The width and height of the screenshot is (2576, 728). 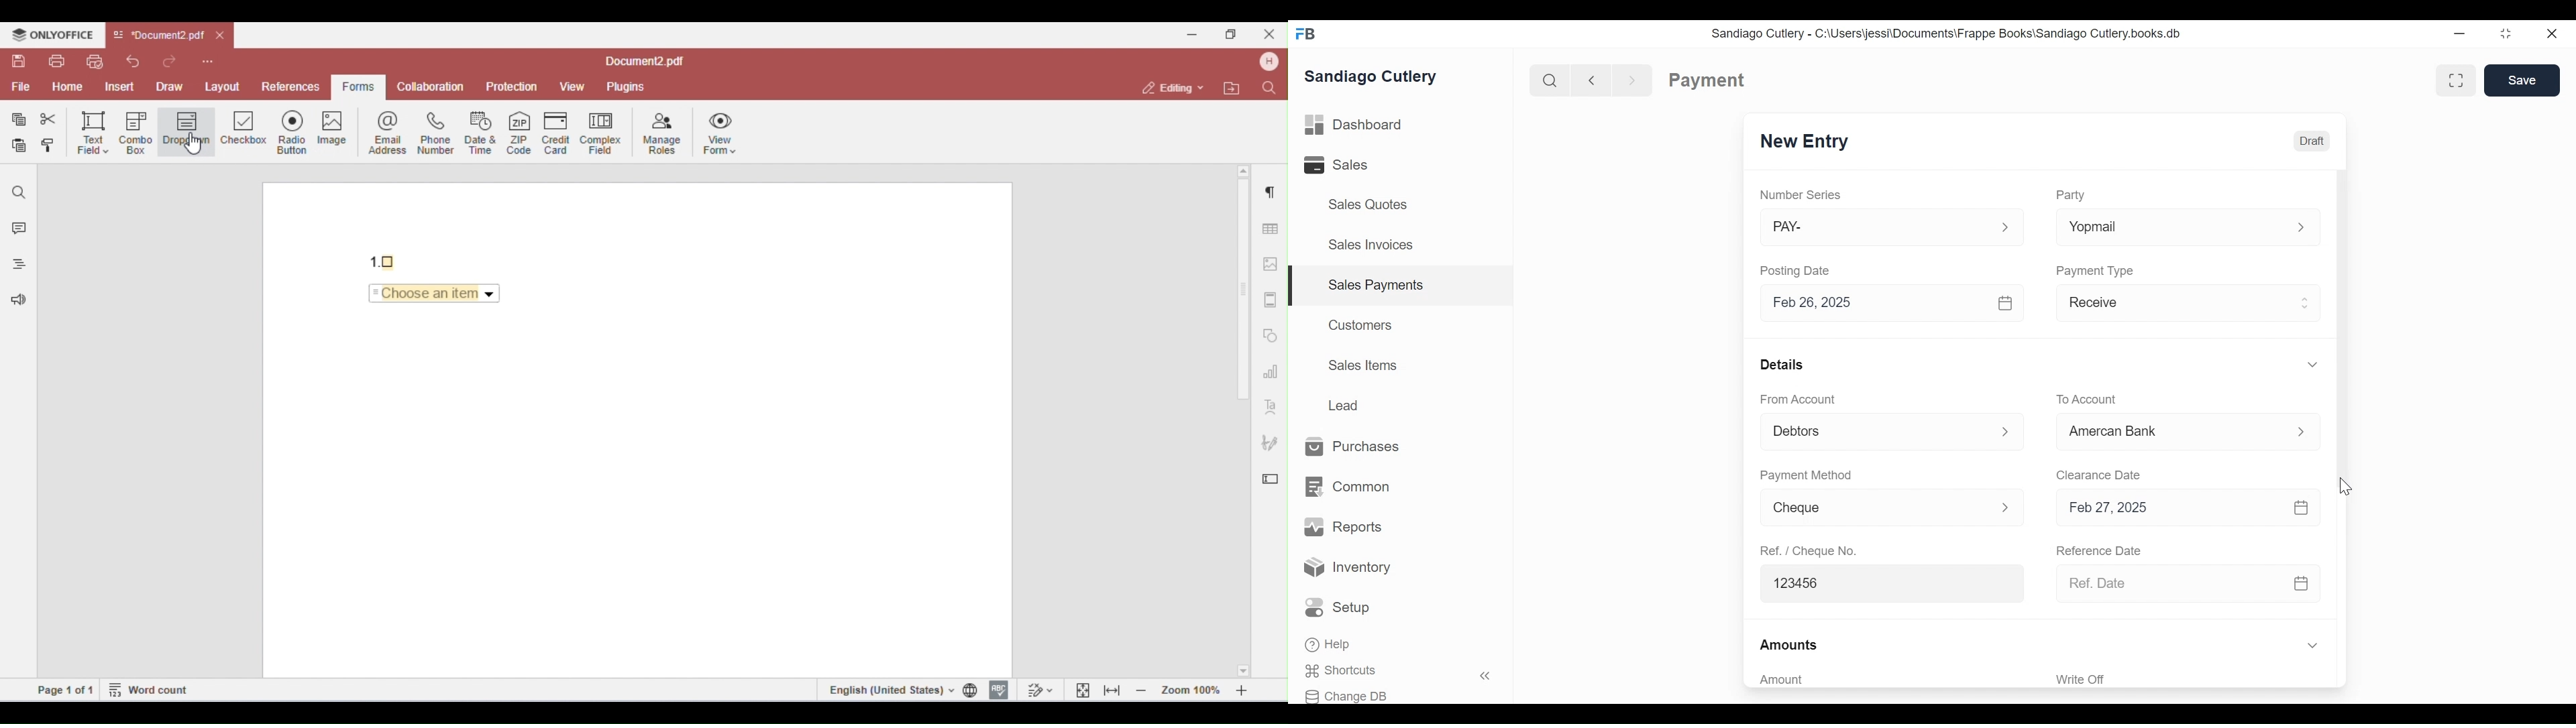 I want to click on Purchases, so click(x=1353, y=447).